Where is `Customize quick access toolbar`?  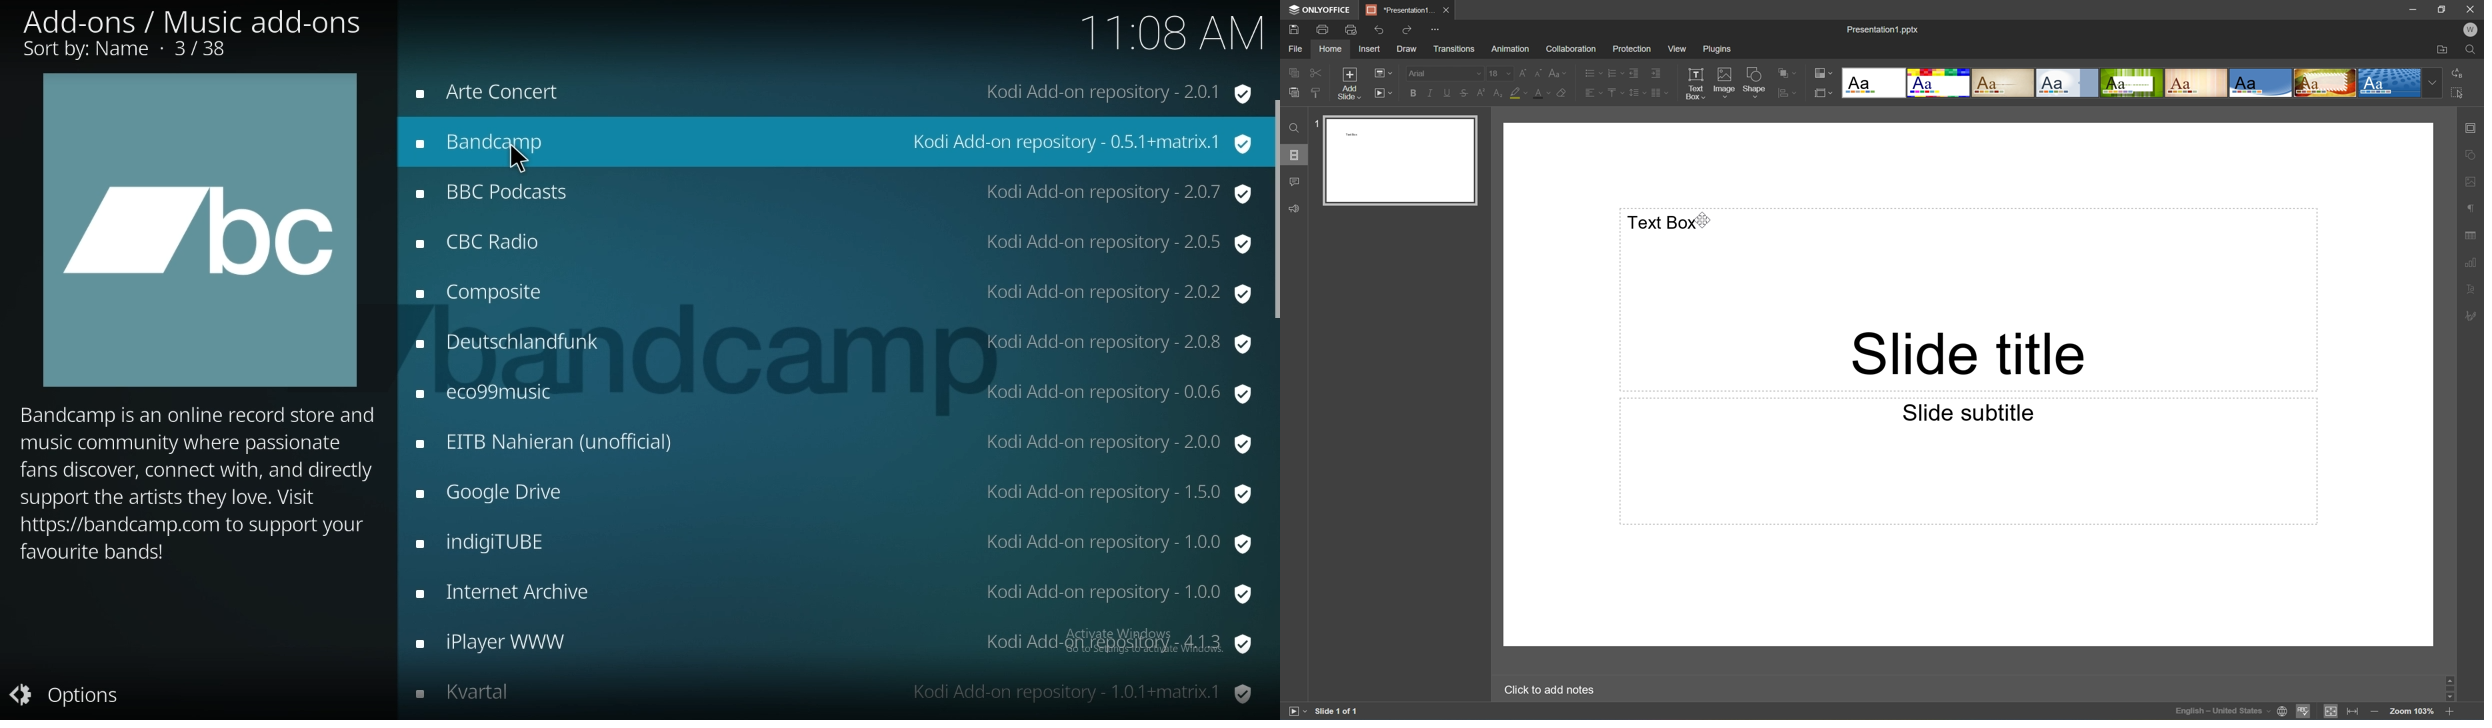 Customize quick access toolbar is located at coordinates (1436, 28).